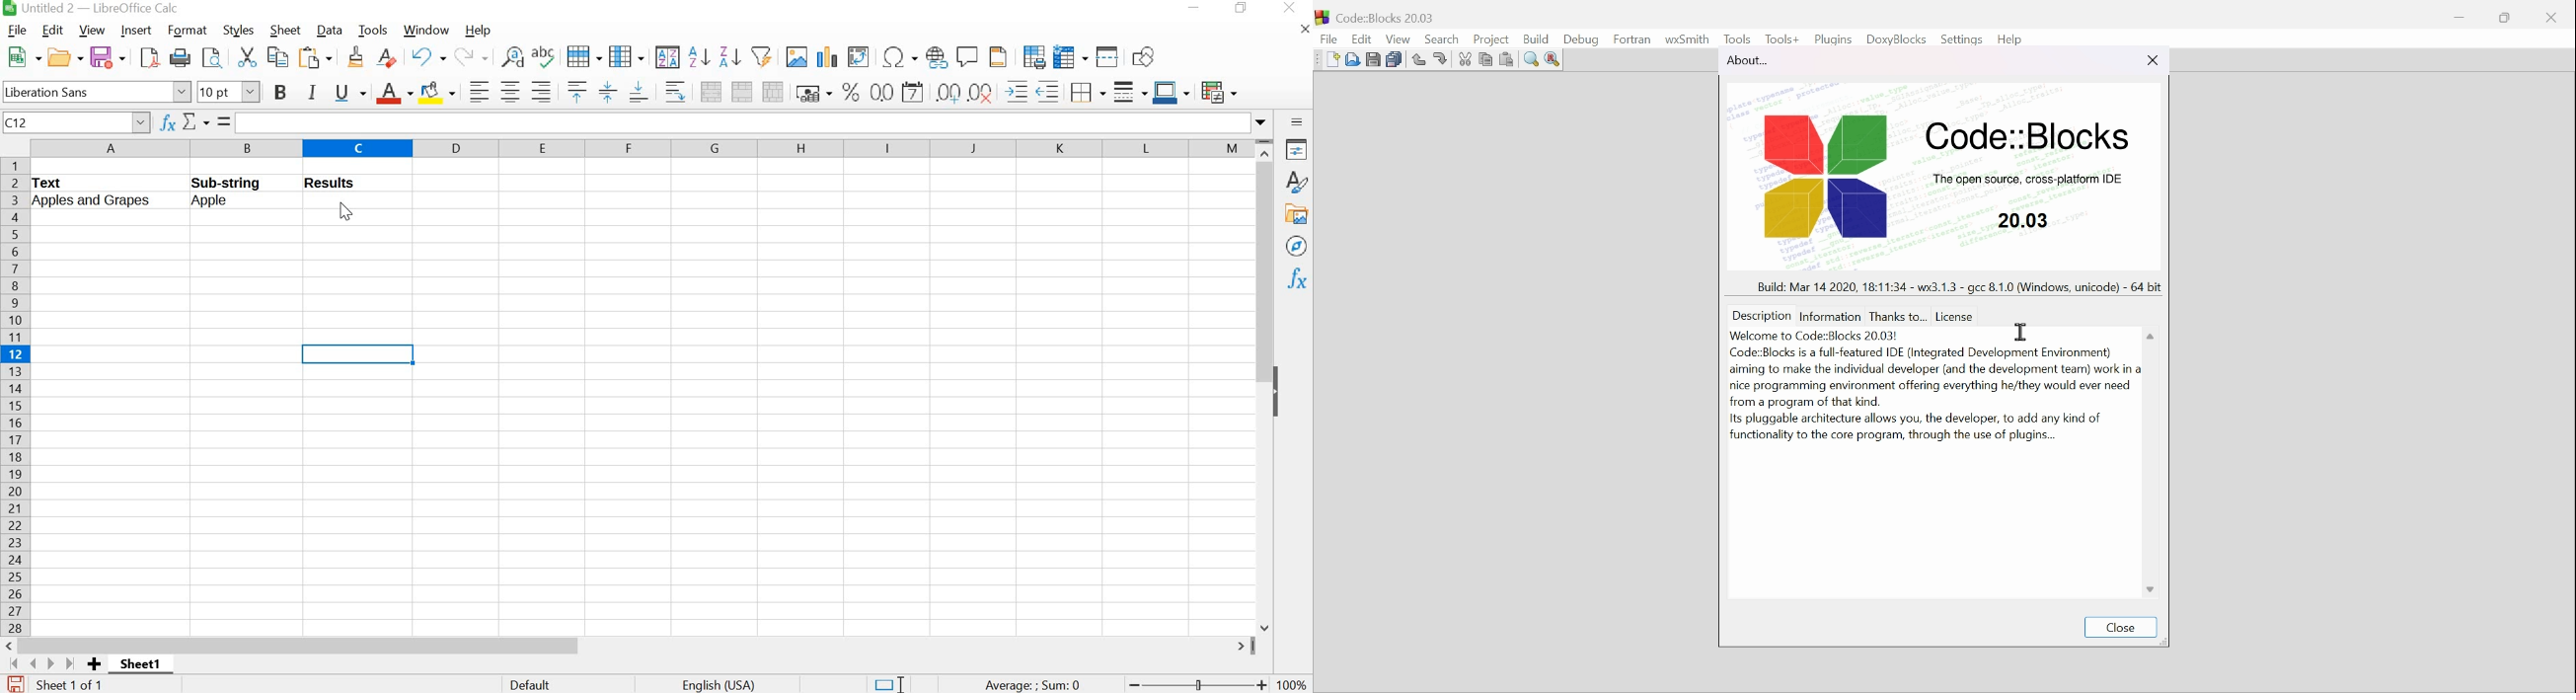 Image resolution: width=2576 pixels, height=700 pixels. I want to click on increase indent, so click(1017, 90).